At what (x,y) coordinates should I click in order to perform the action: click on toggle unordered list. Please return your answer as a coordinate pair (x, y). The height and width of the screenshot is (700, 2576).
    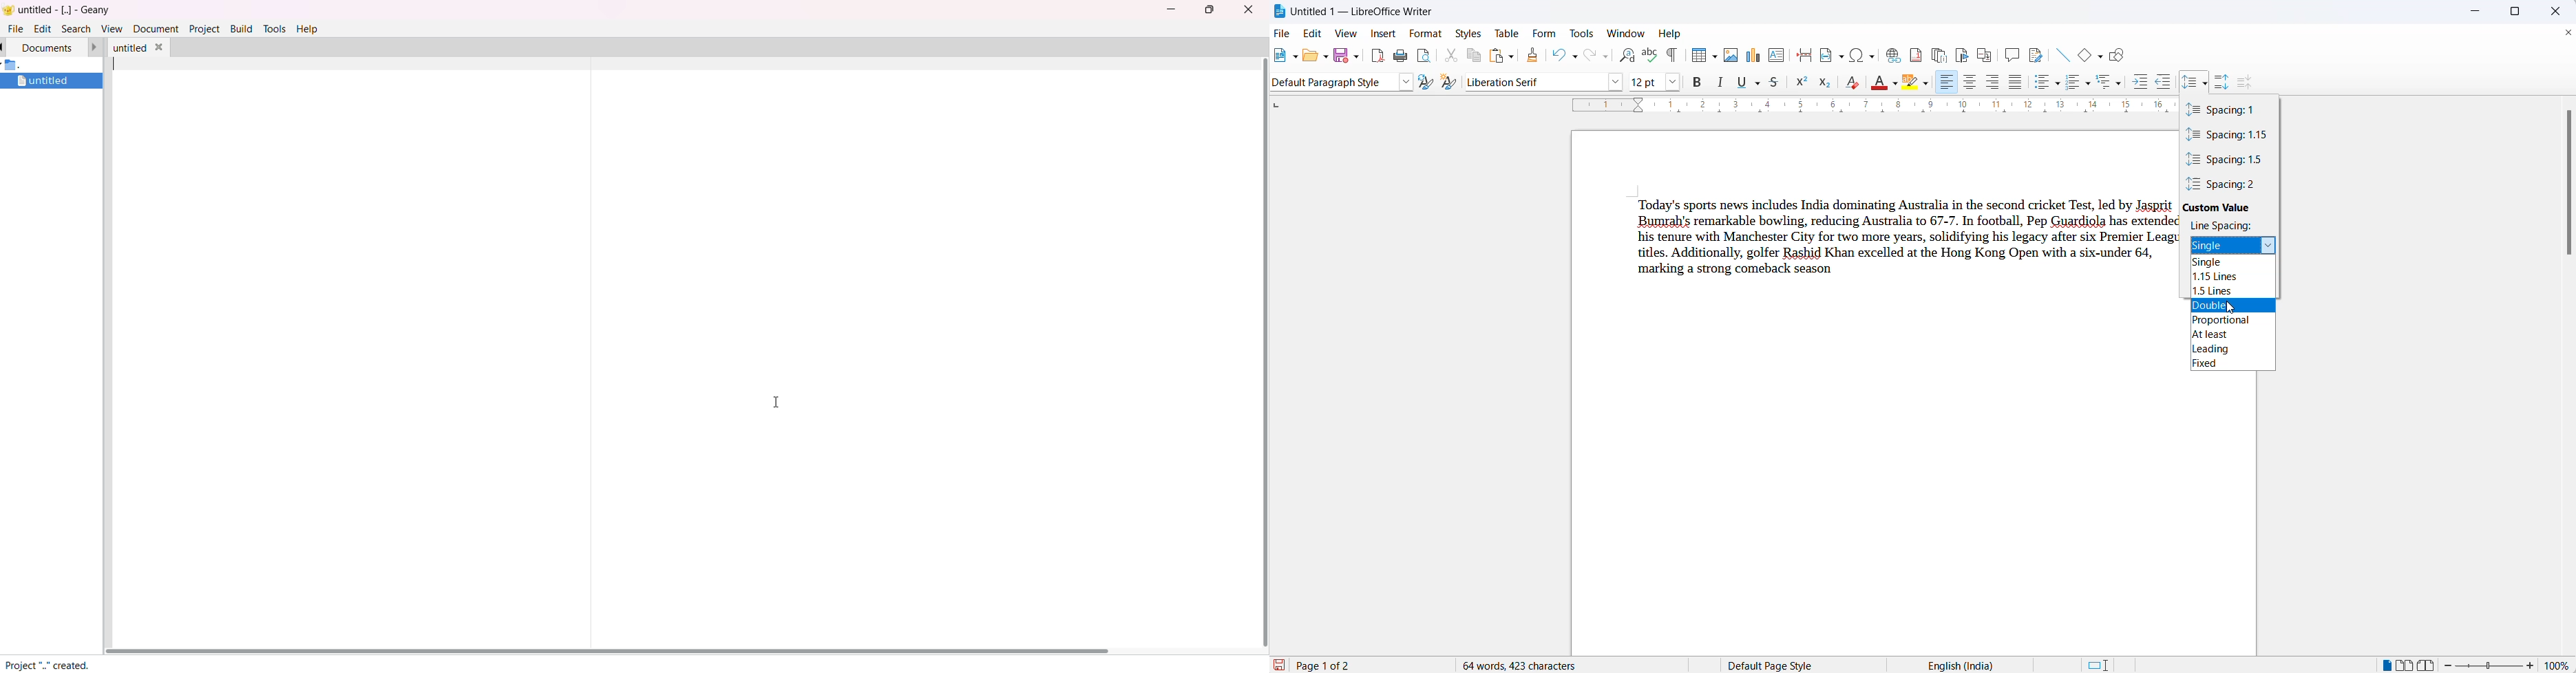
    Looking at the image, I should click on (2042, 84).